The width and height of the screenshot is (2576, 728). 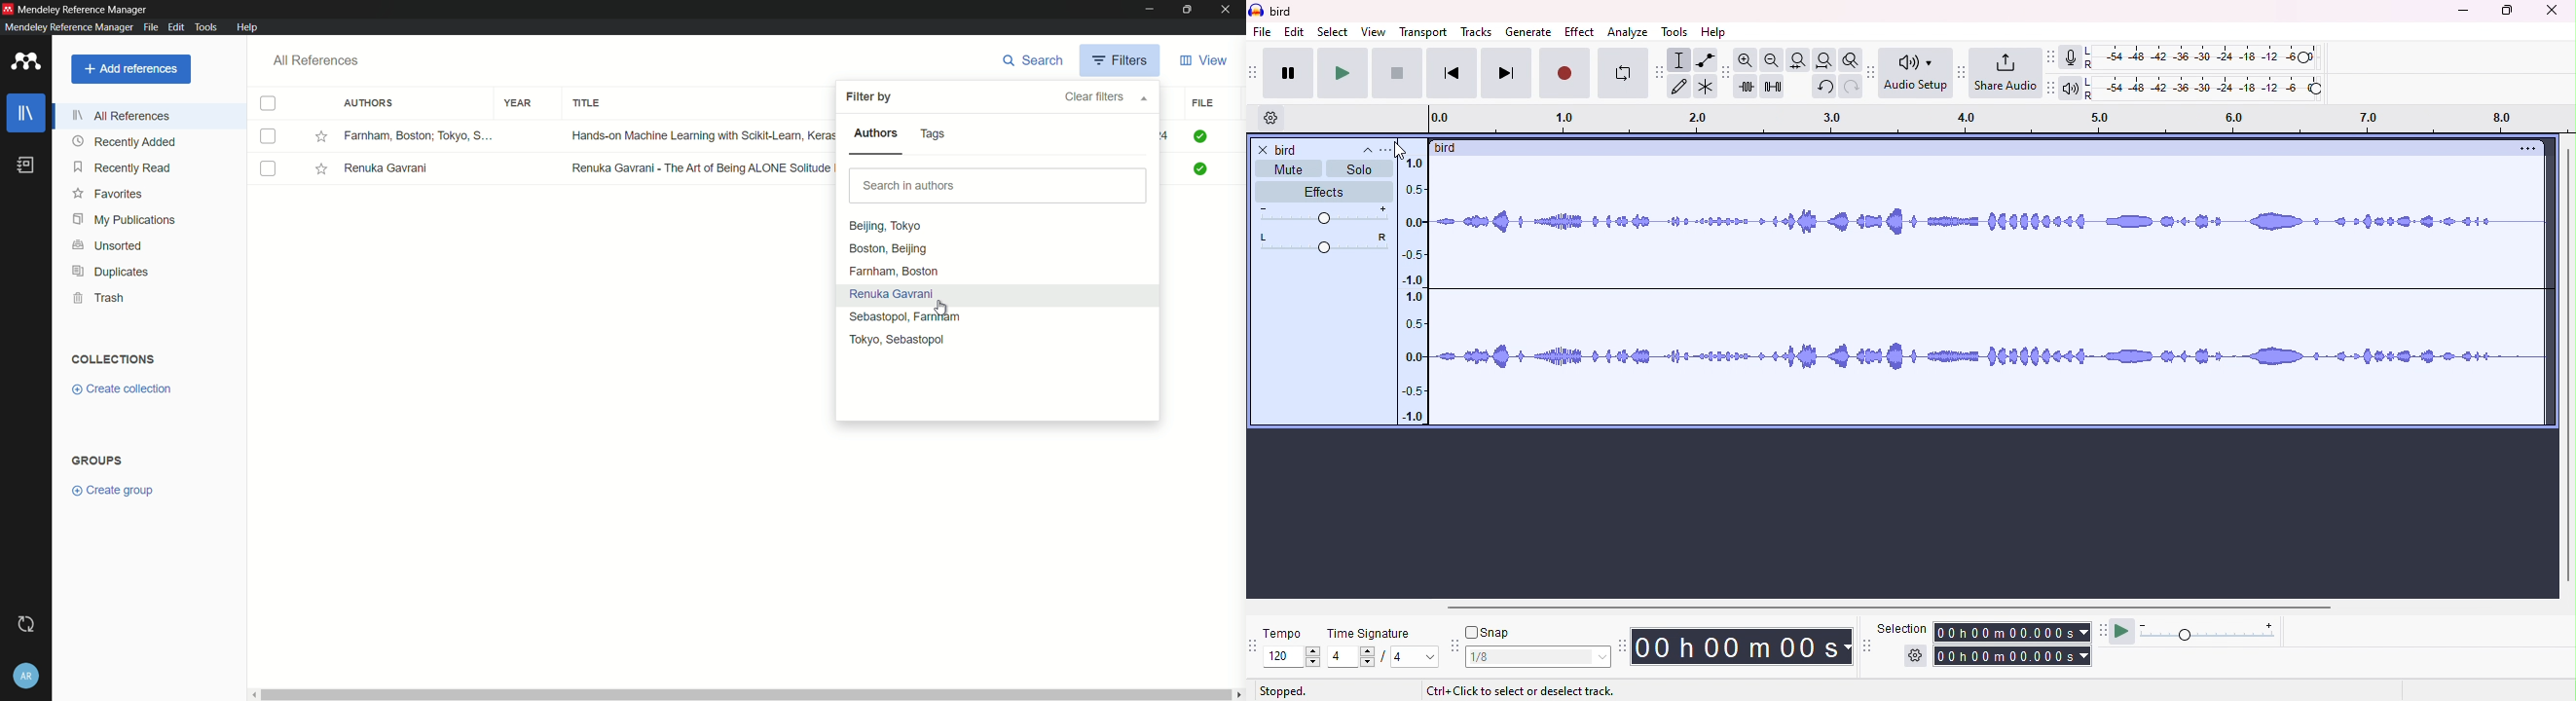 What do you see at coordinates (321, 169) in the screenshot?
I see `Starred` at bounding box center [321, 169].